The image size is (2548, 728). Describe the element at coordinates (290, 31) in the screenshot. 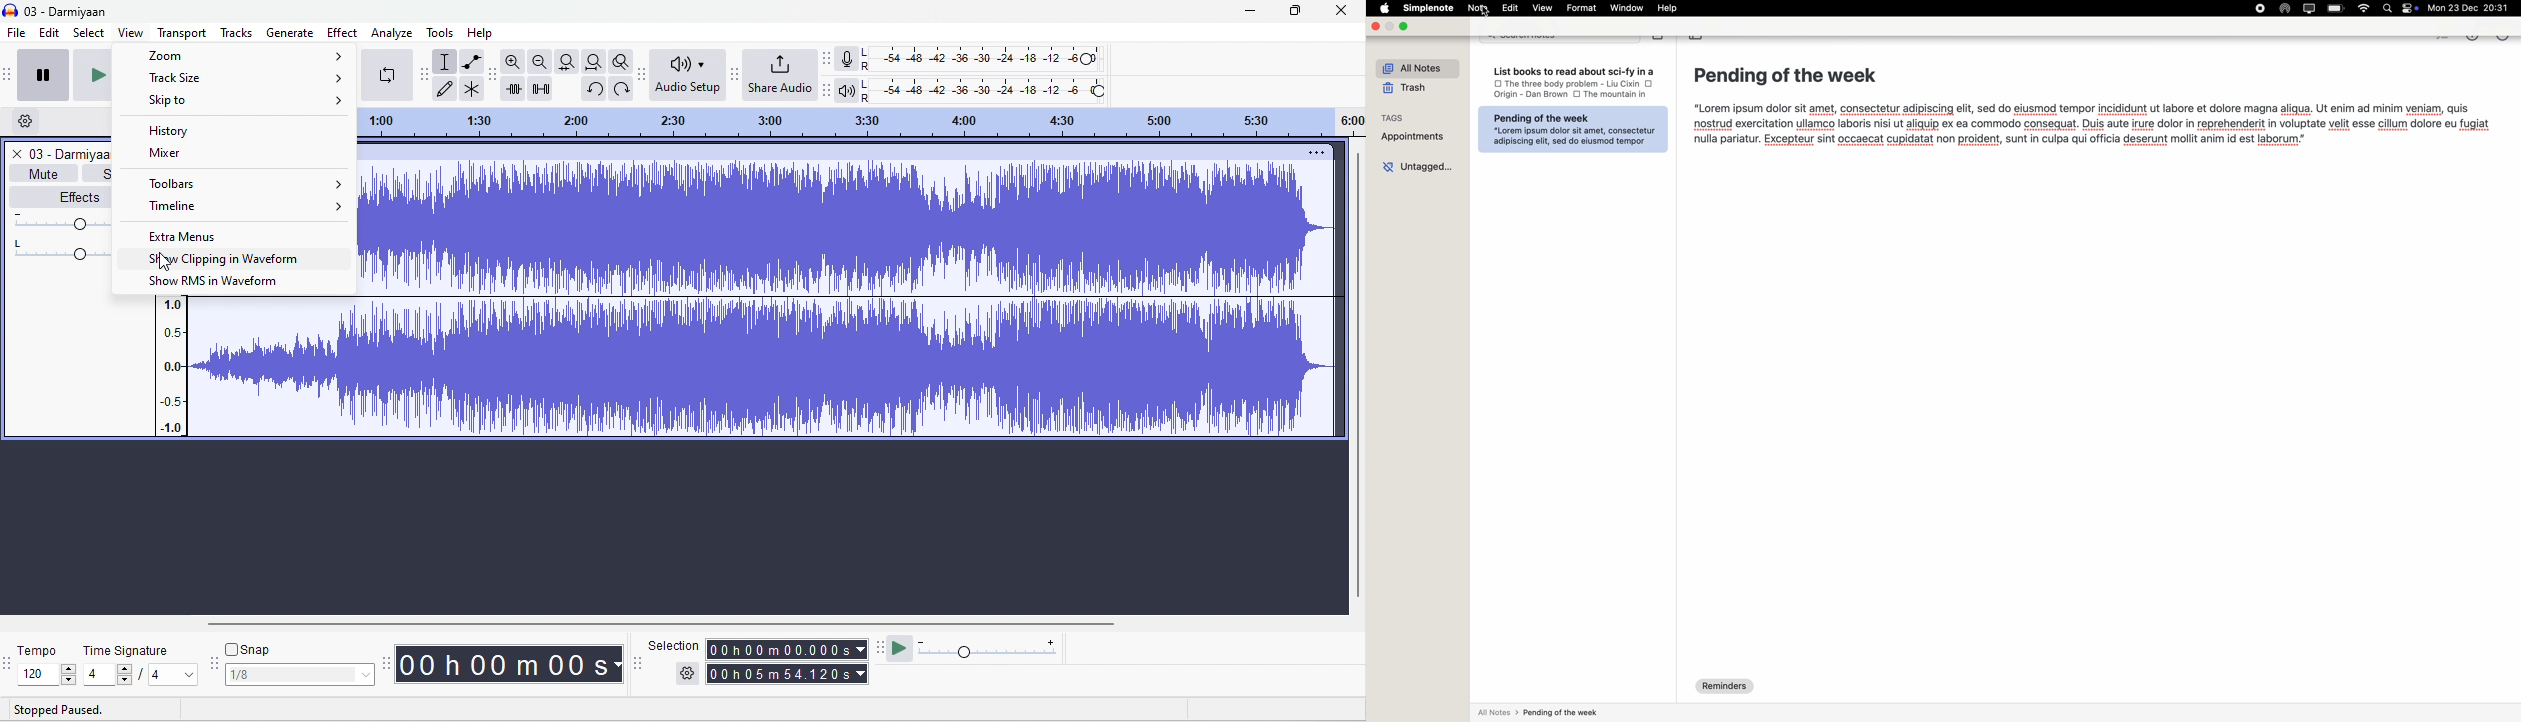

I see `generate` at that location.